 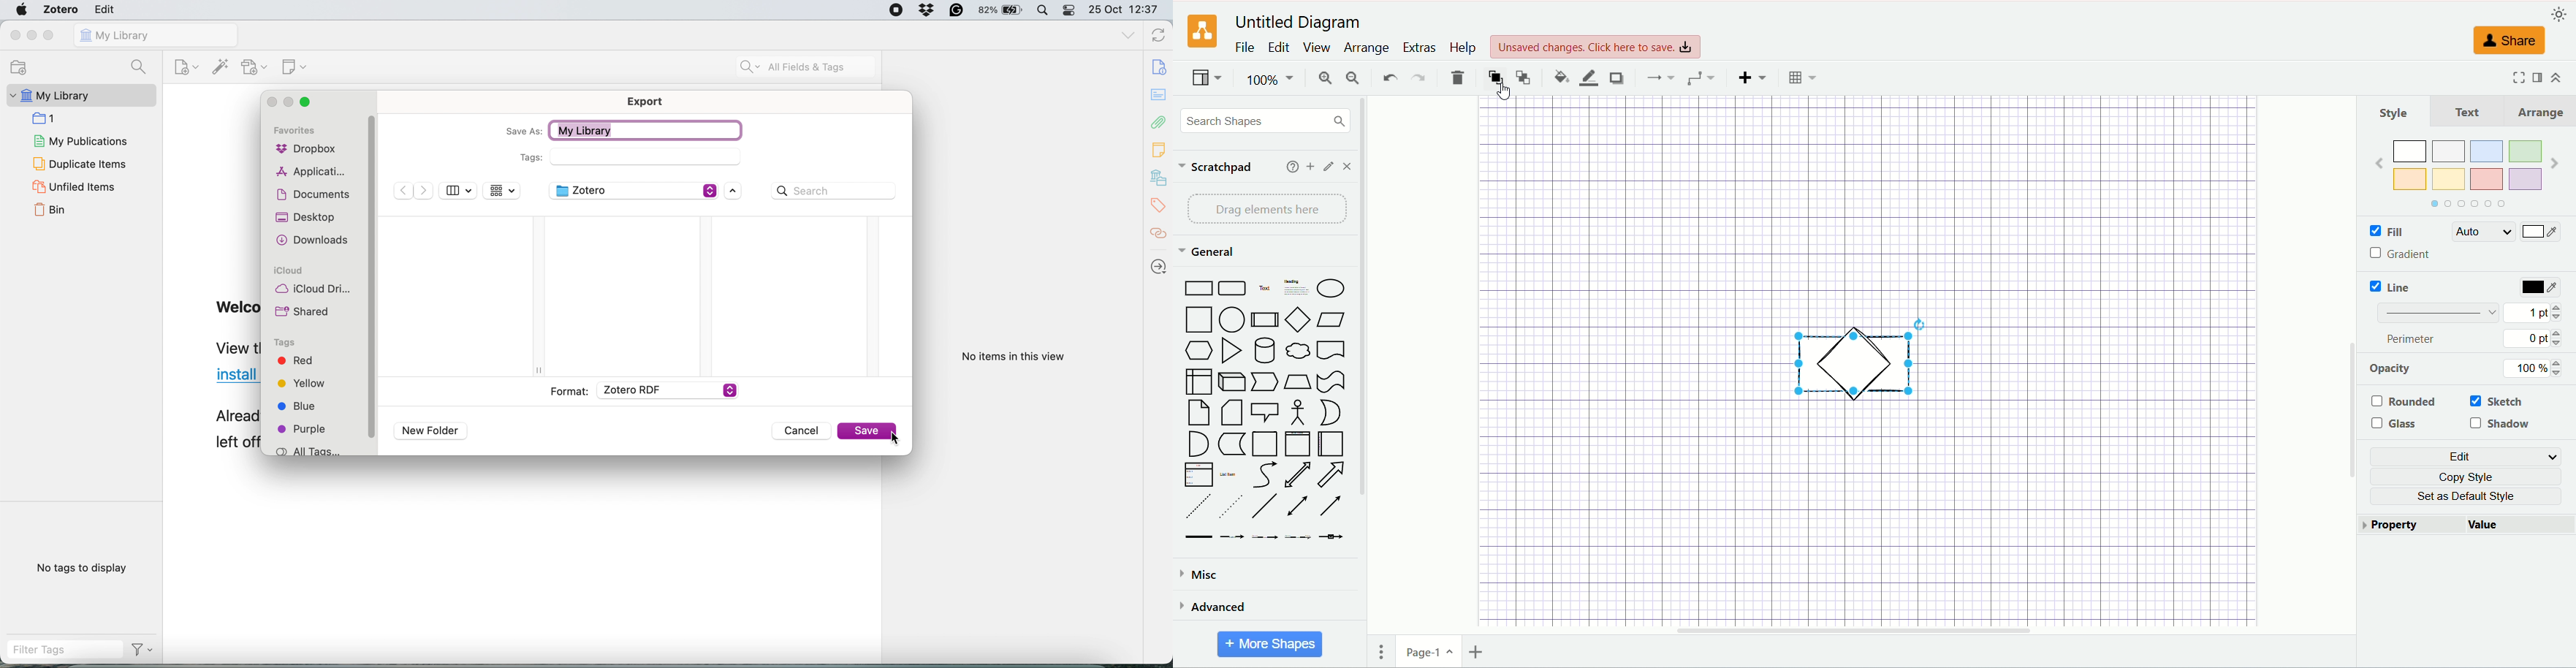 I want to click on file, so click(x=1243, y=48).